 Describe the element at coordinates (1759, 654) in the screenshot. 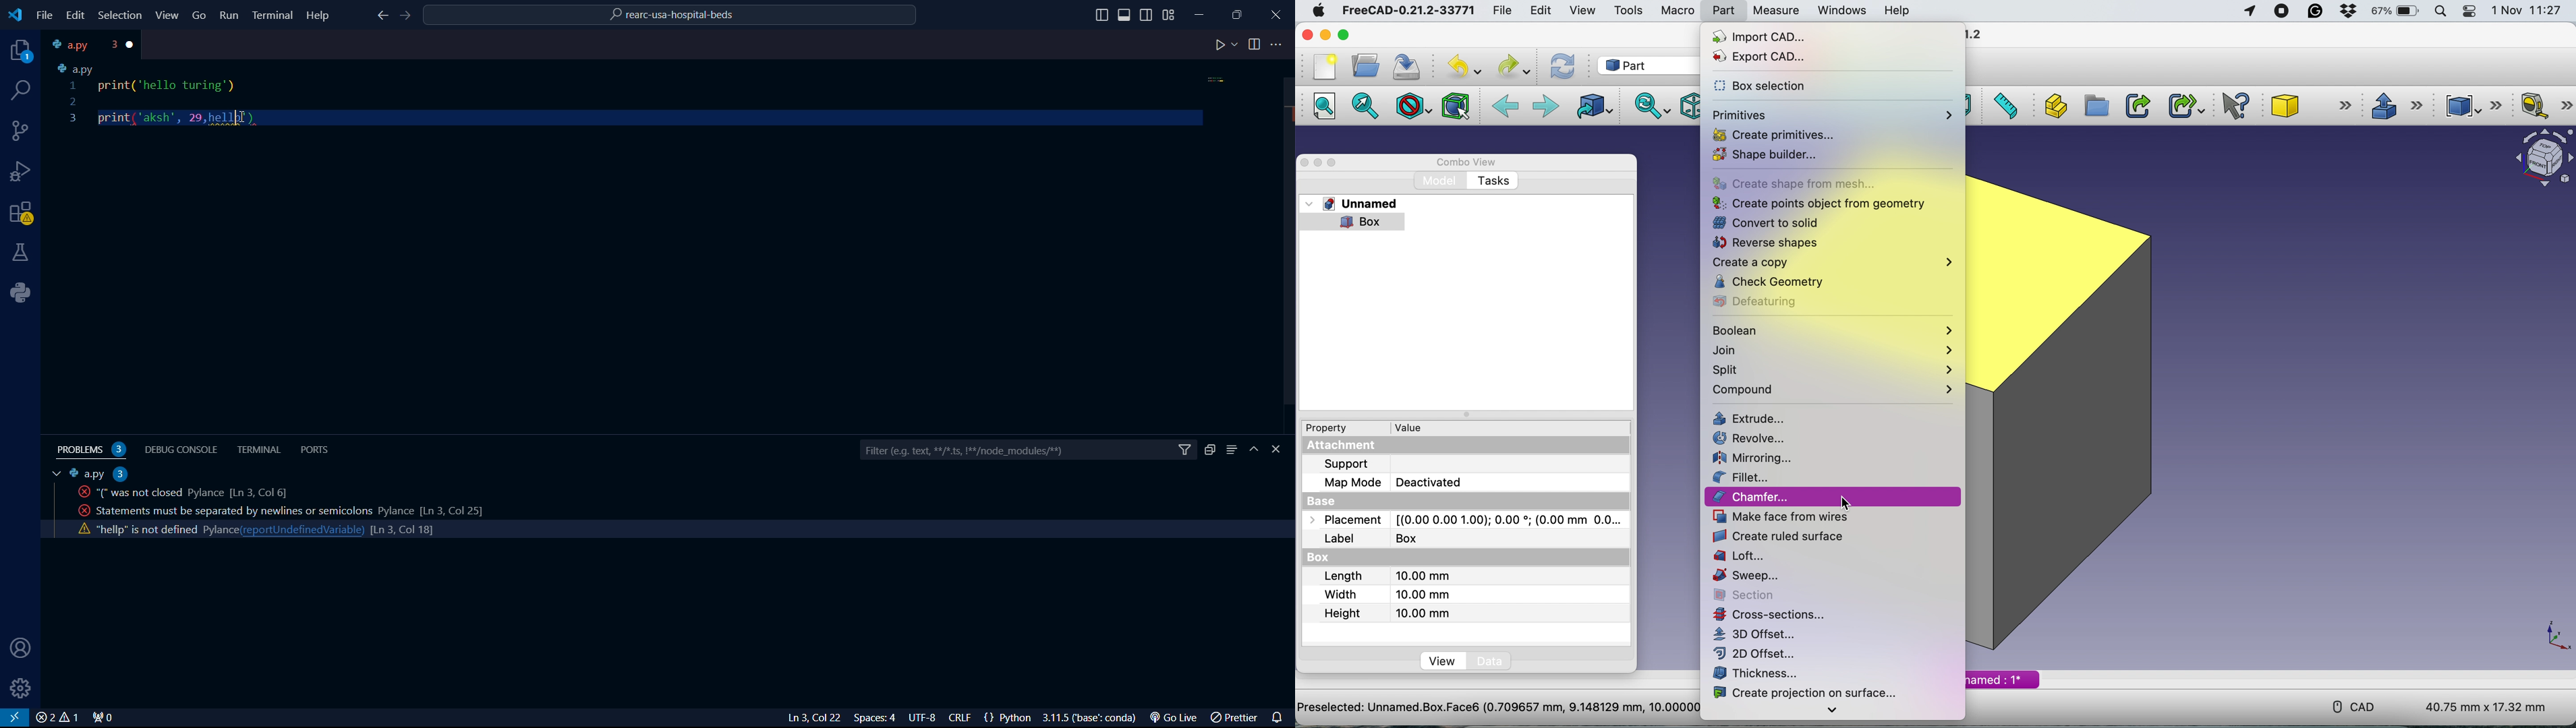

I see `2d offset` at that location.